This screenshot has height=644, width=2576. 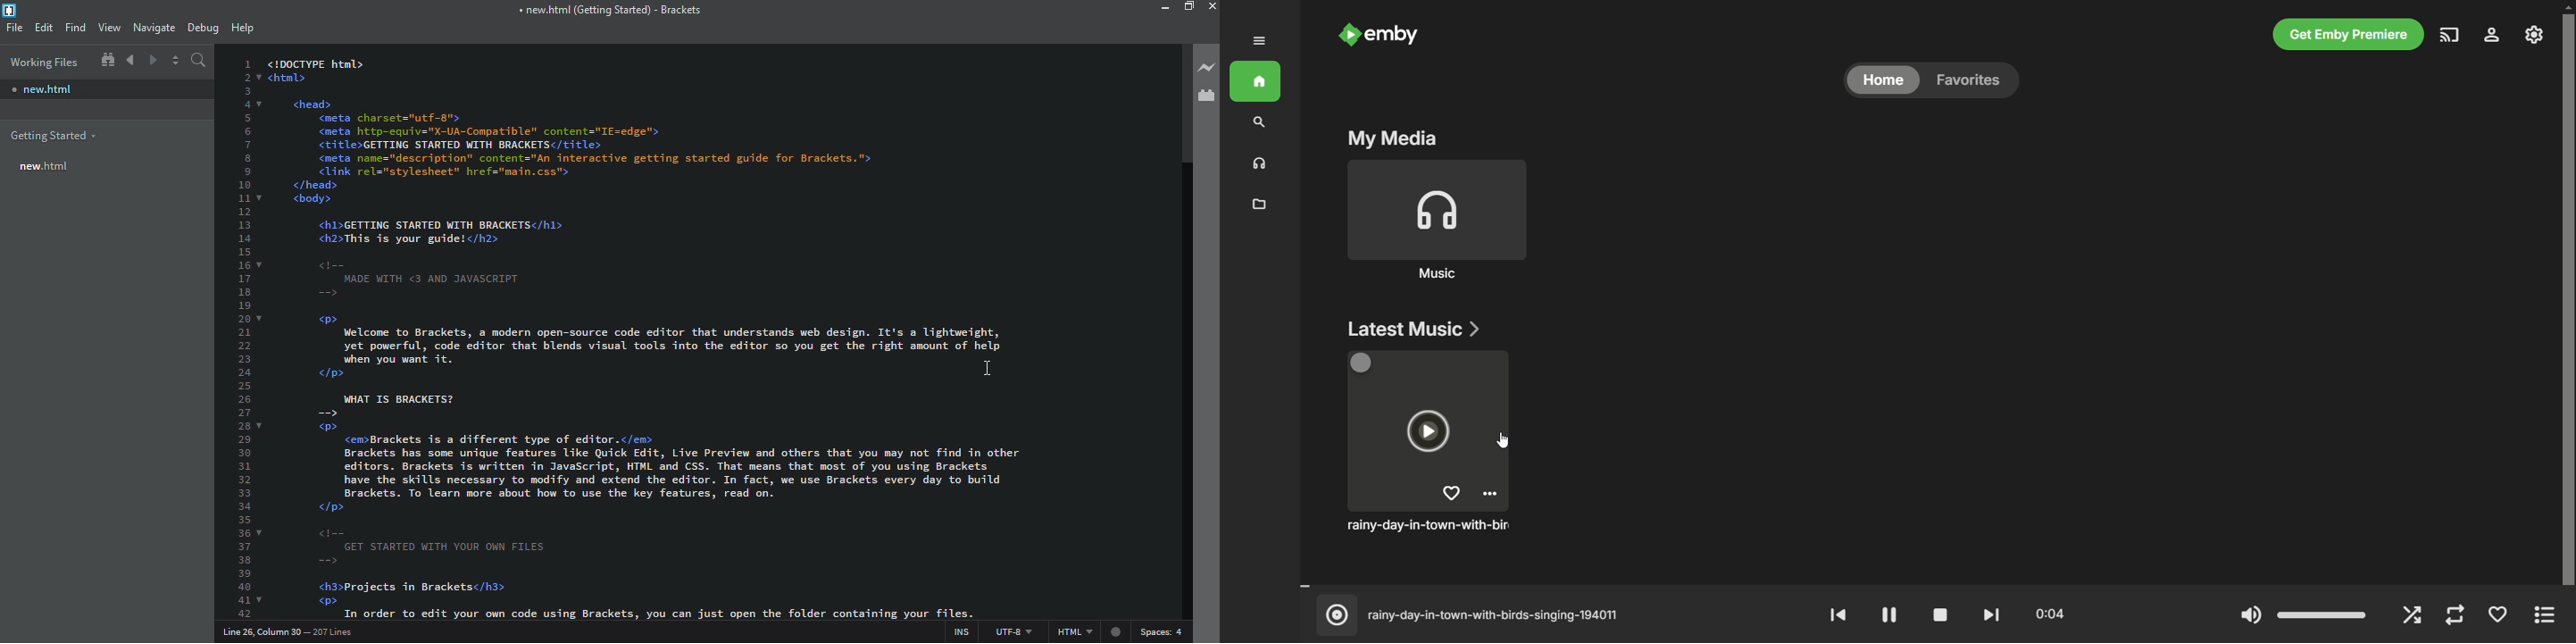 I want to click on music, so click(x=1257, y=163).